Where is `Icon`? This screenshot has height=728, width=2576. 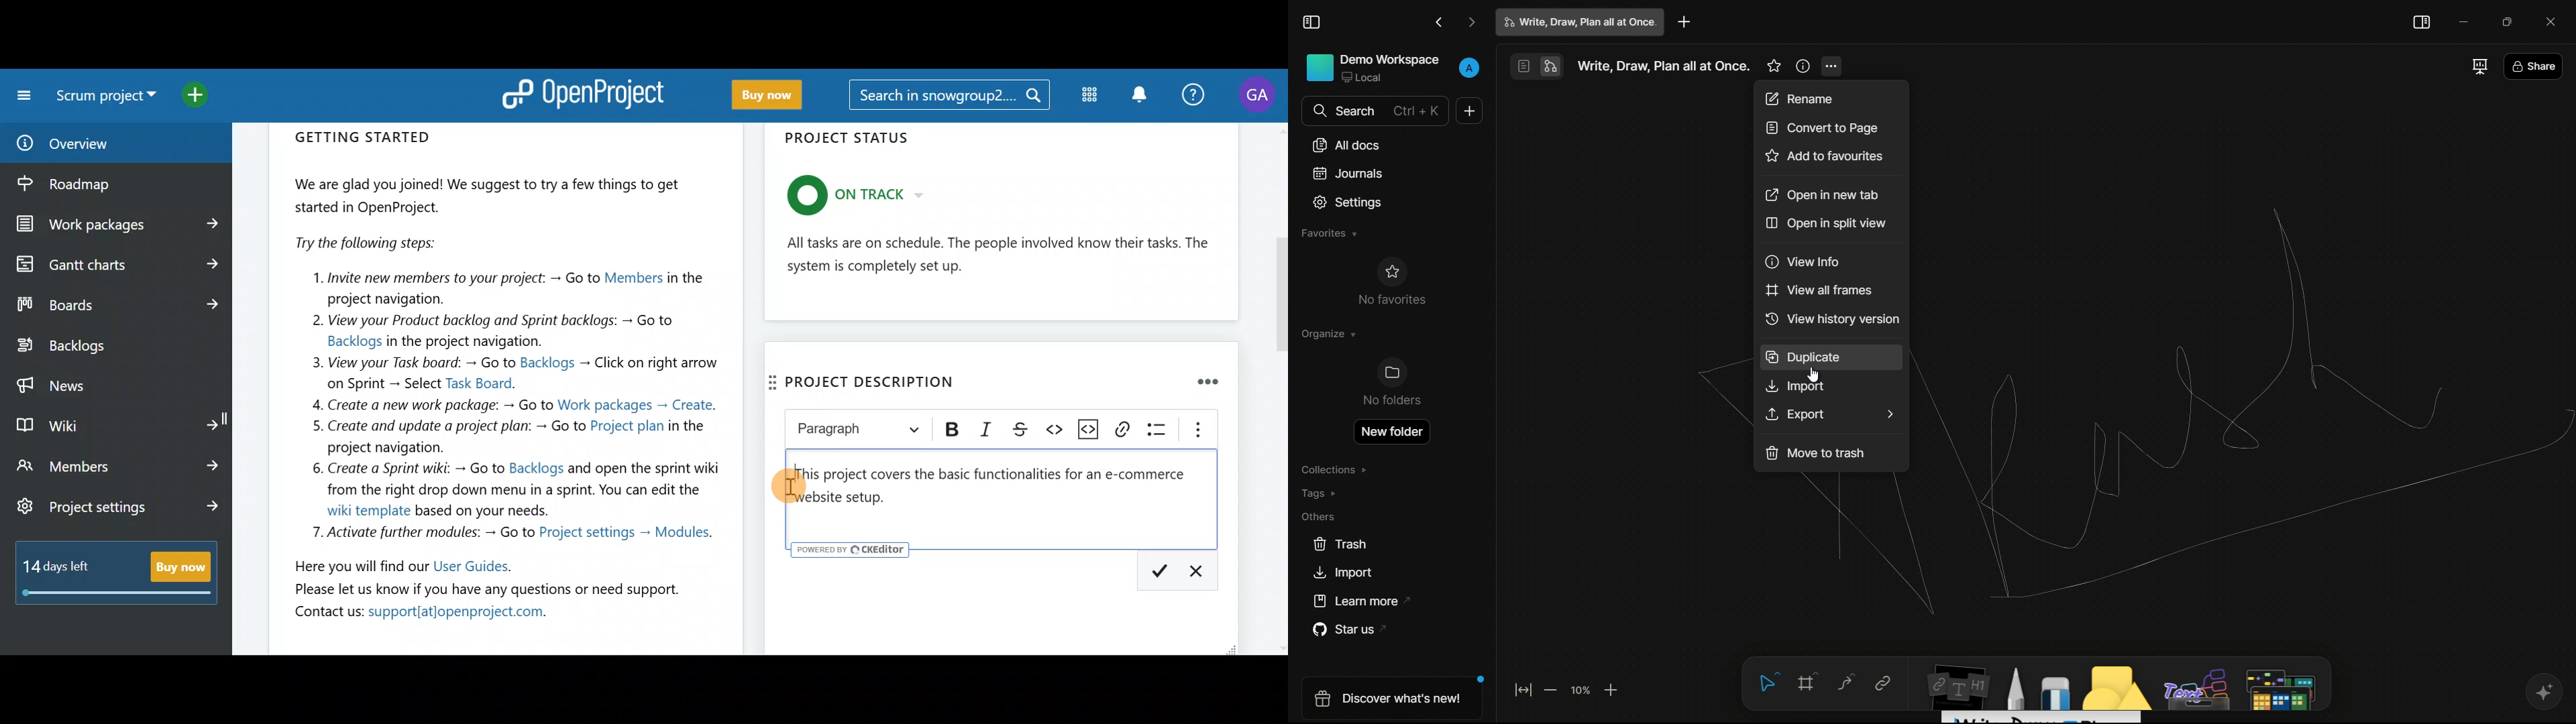
Icon is located at coordinates (1391, 272).